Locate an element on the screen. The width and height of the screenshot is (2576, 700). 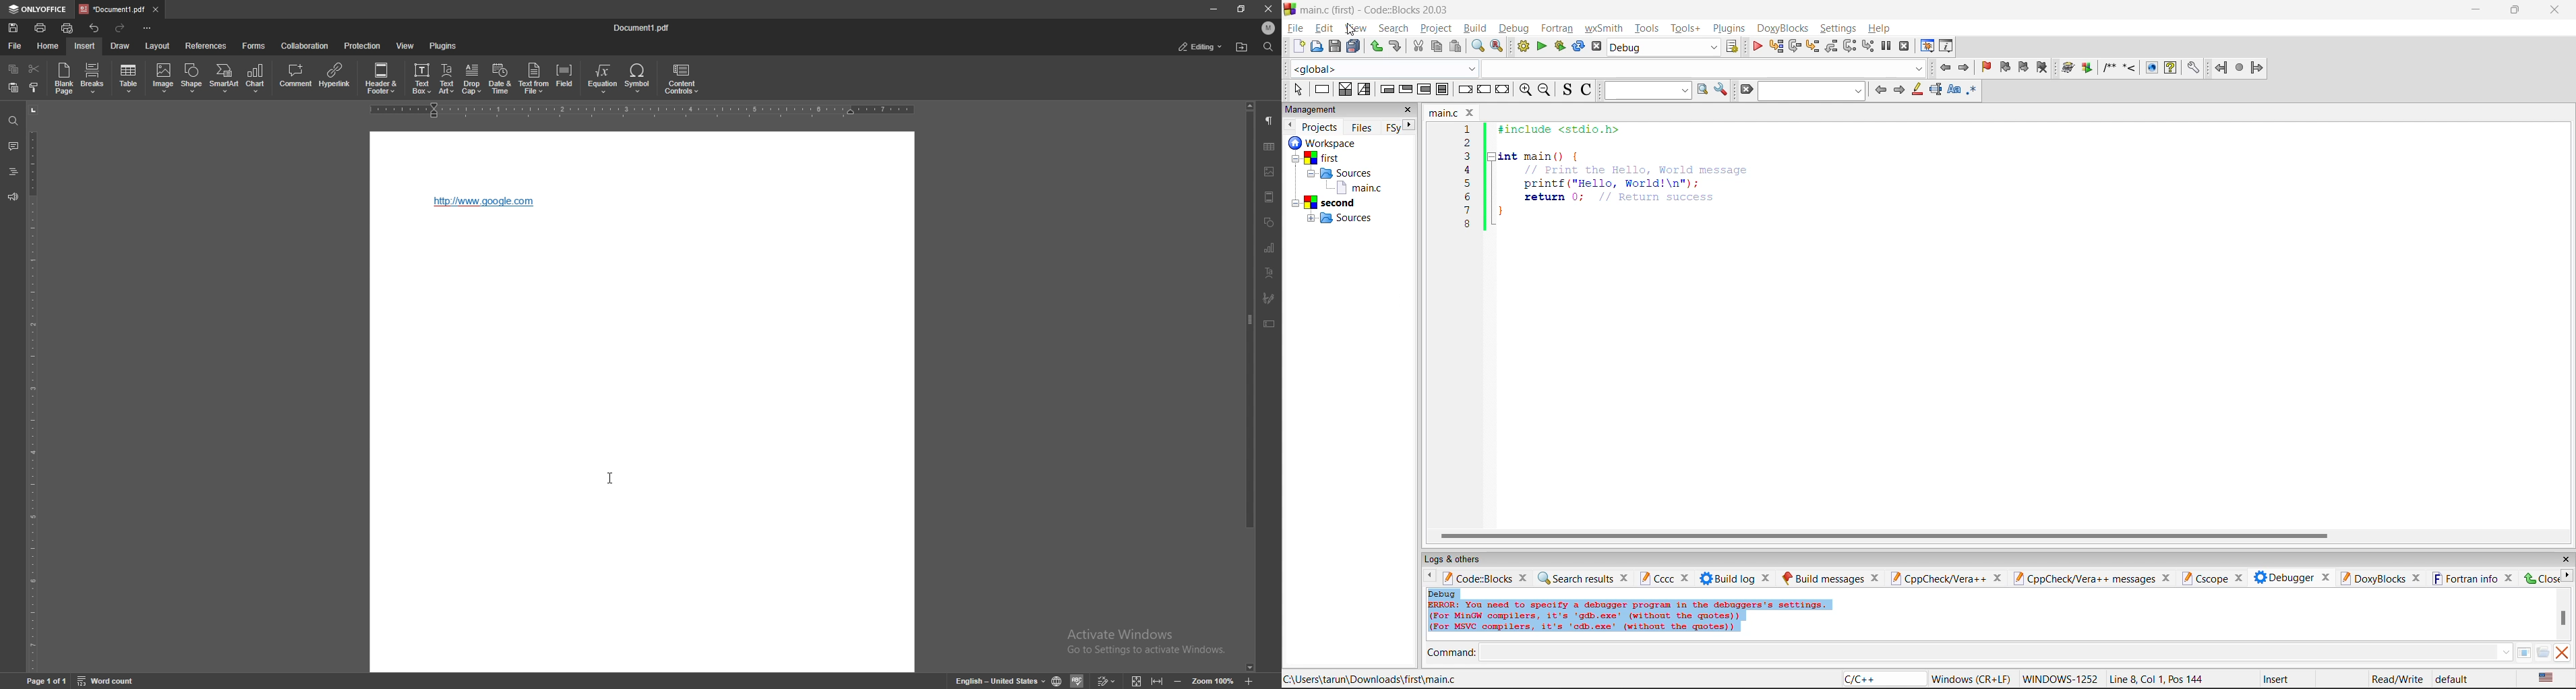
text align is located at coordinates (1271, 272).